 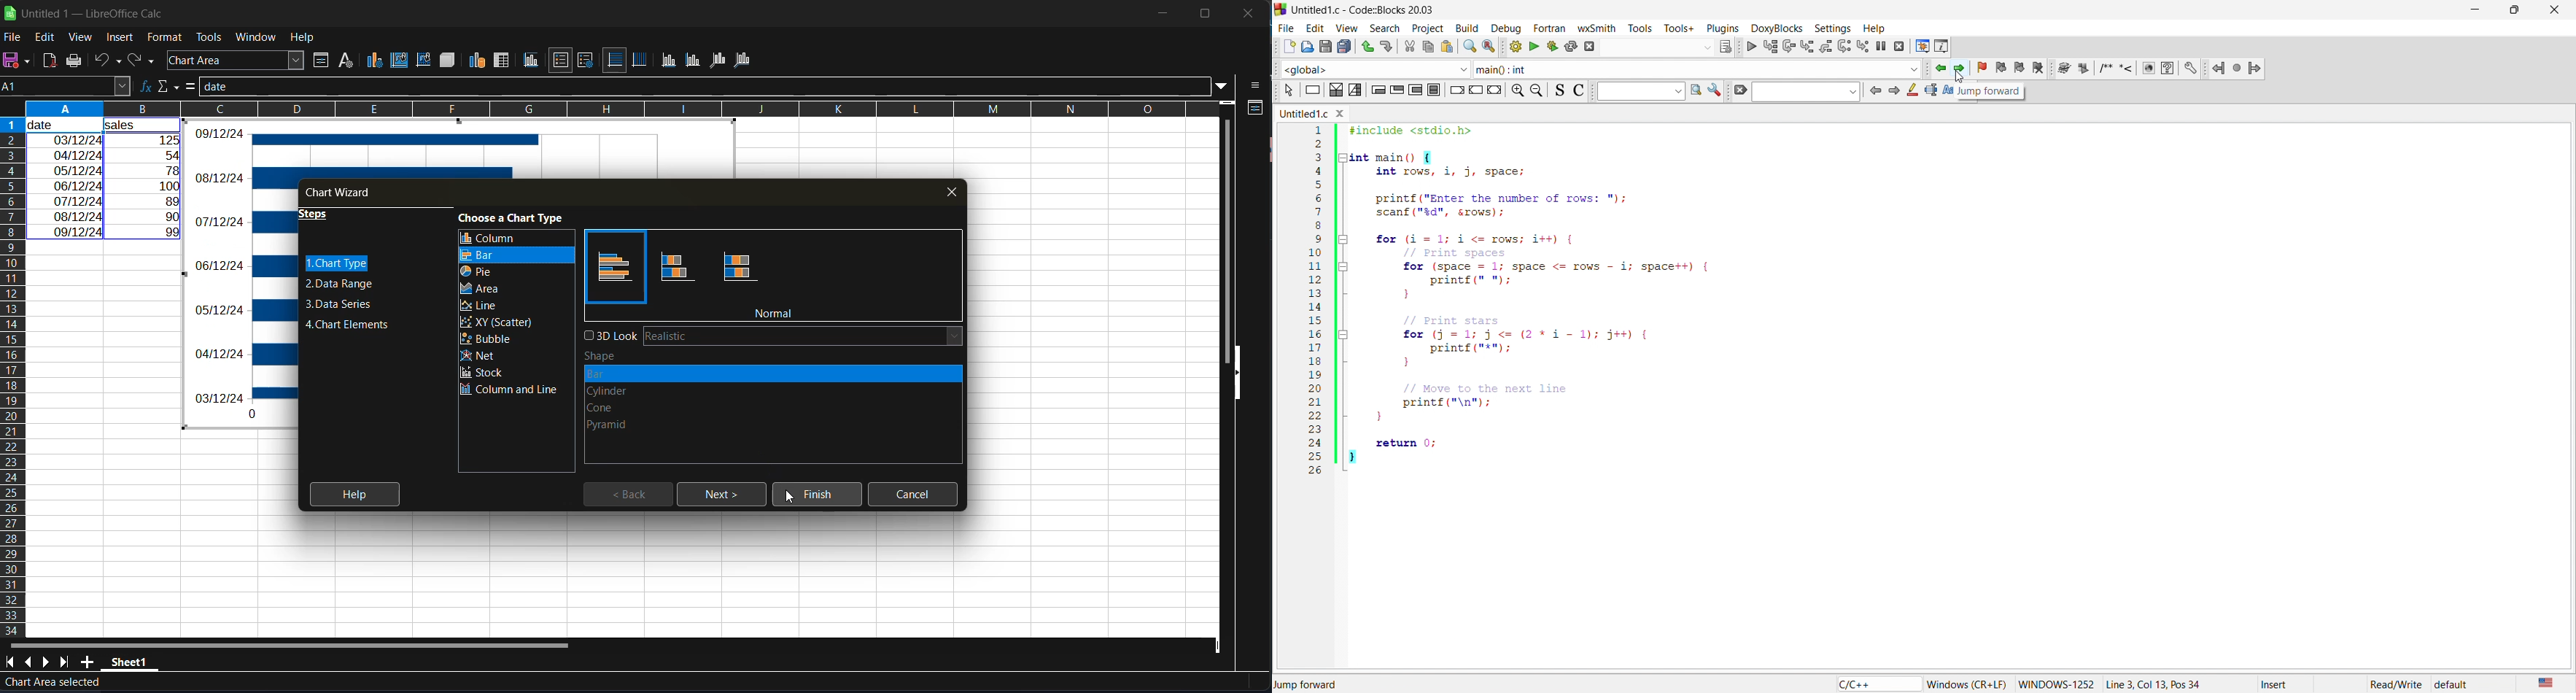 What do you see at coordinates (478, 60) in the screenshot?
I see `data range` at bounding box center [478, 60].